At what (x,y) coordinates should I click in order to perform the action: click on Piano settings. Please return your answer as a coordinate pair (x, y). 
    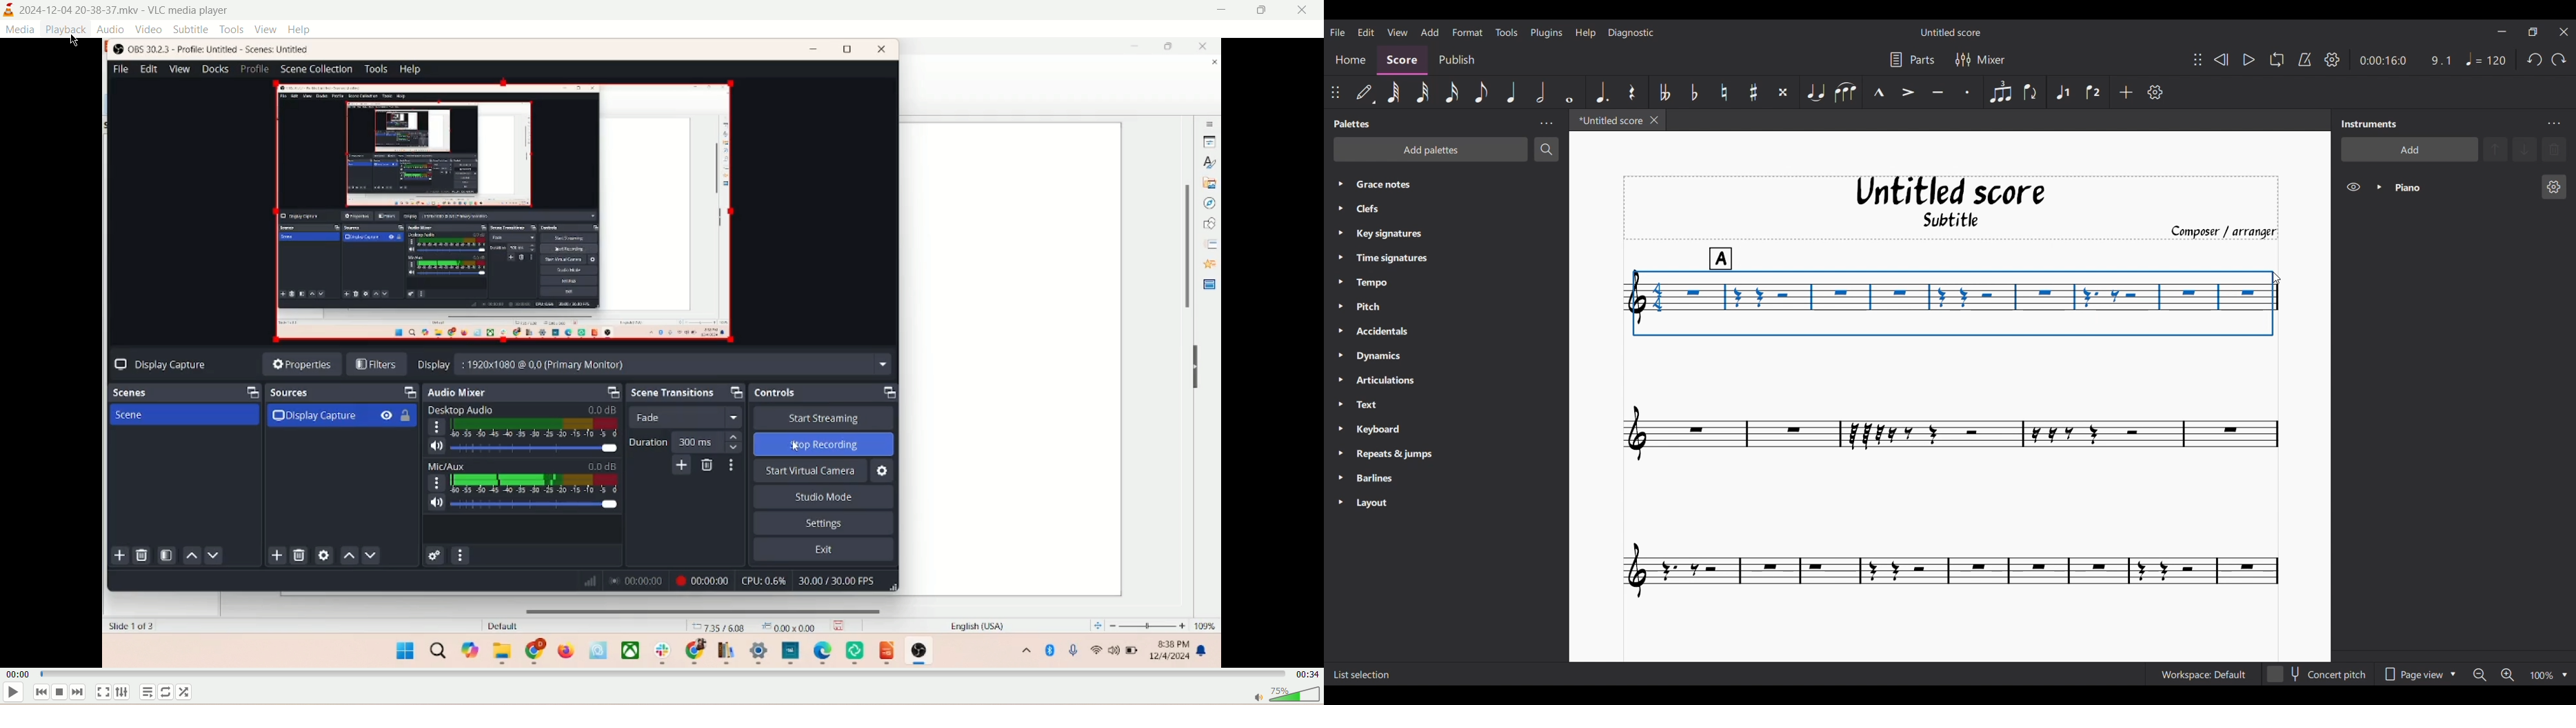
    Looking at the image, I should click on (2554, 187).